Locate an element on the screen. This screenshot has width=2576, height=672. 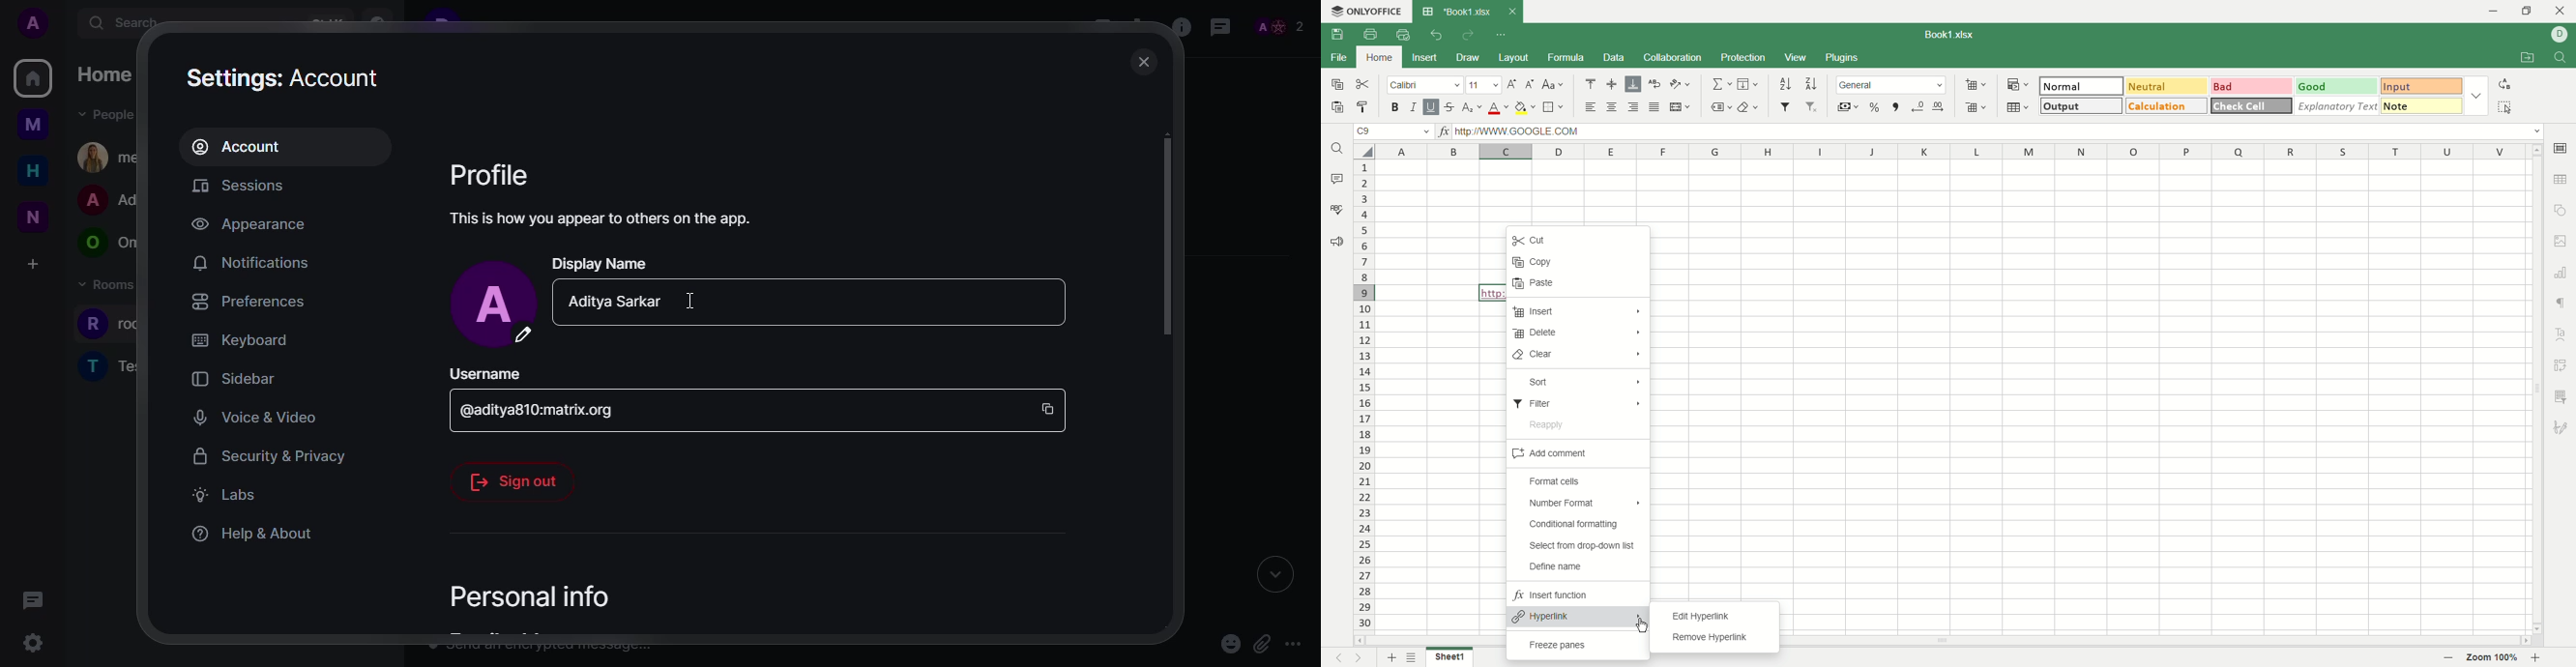
wrap text is located at coordinates (1655, 82).